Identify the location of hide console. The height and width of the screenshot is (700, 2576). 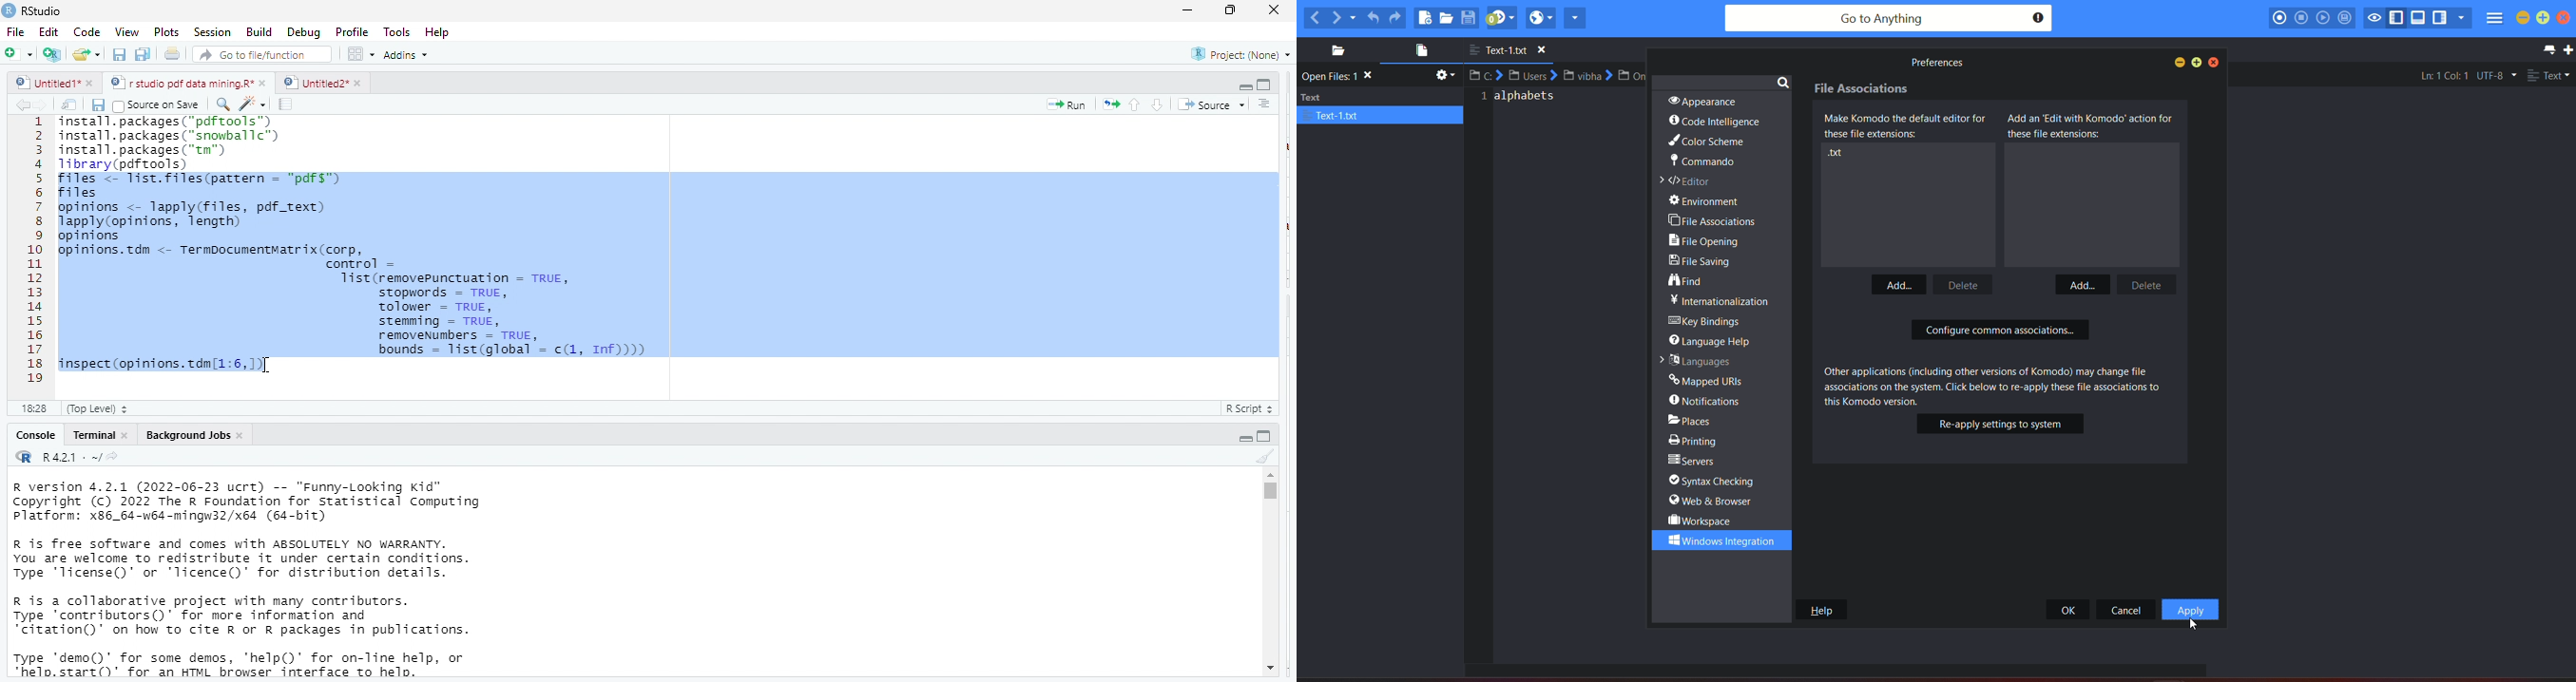
(1265, 435).